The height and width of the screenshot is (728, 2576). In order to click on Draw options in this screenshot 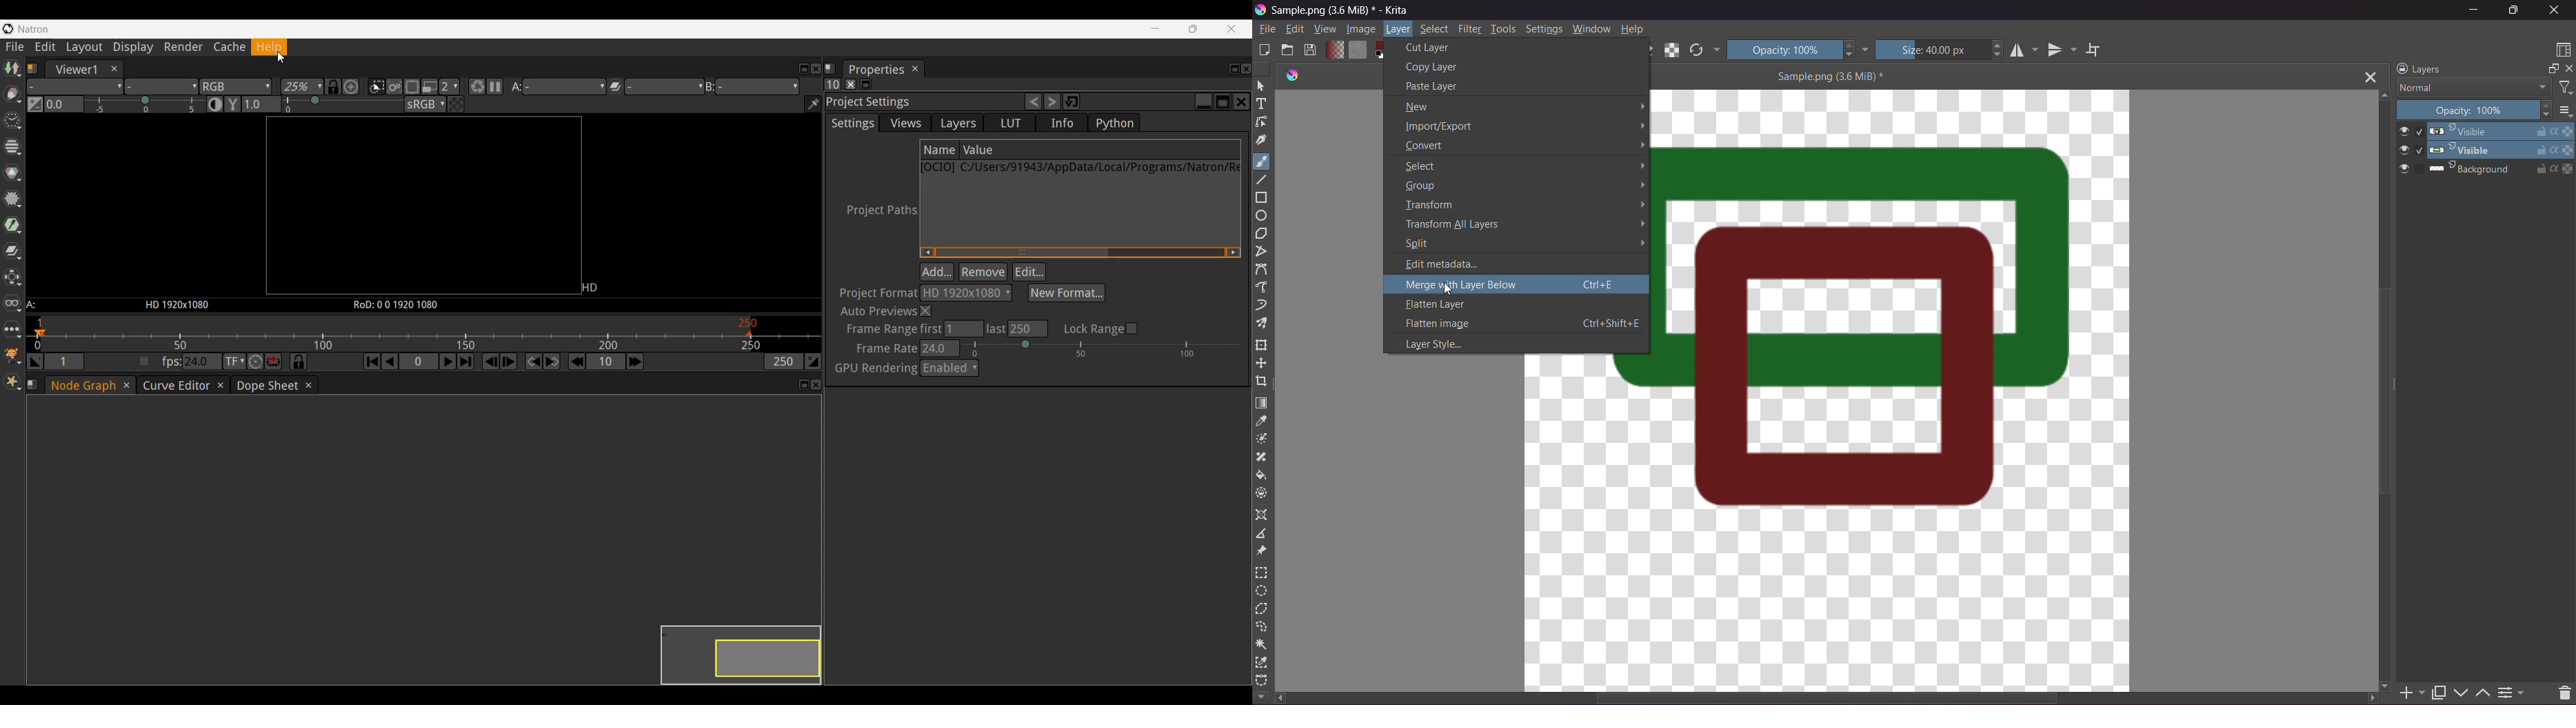, I will do `click(12, 94)`.